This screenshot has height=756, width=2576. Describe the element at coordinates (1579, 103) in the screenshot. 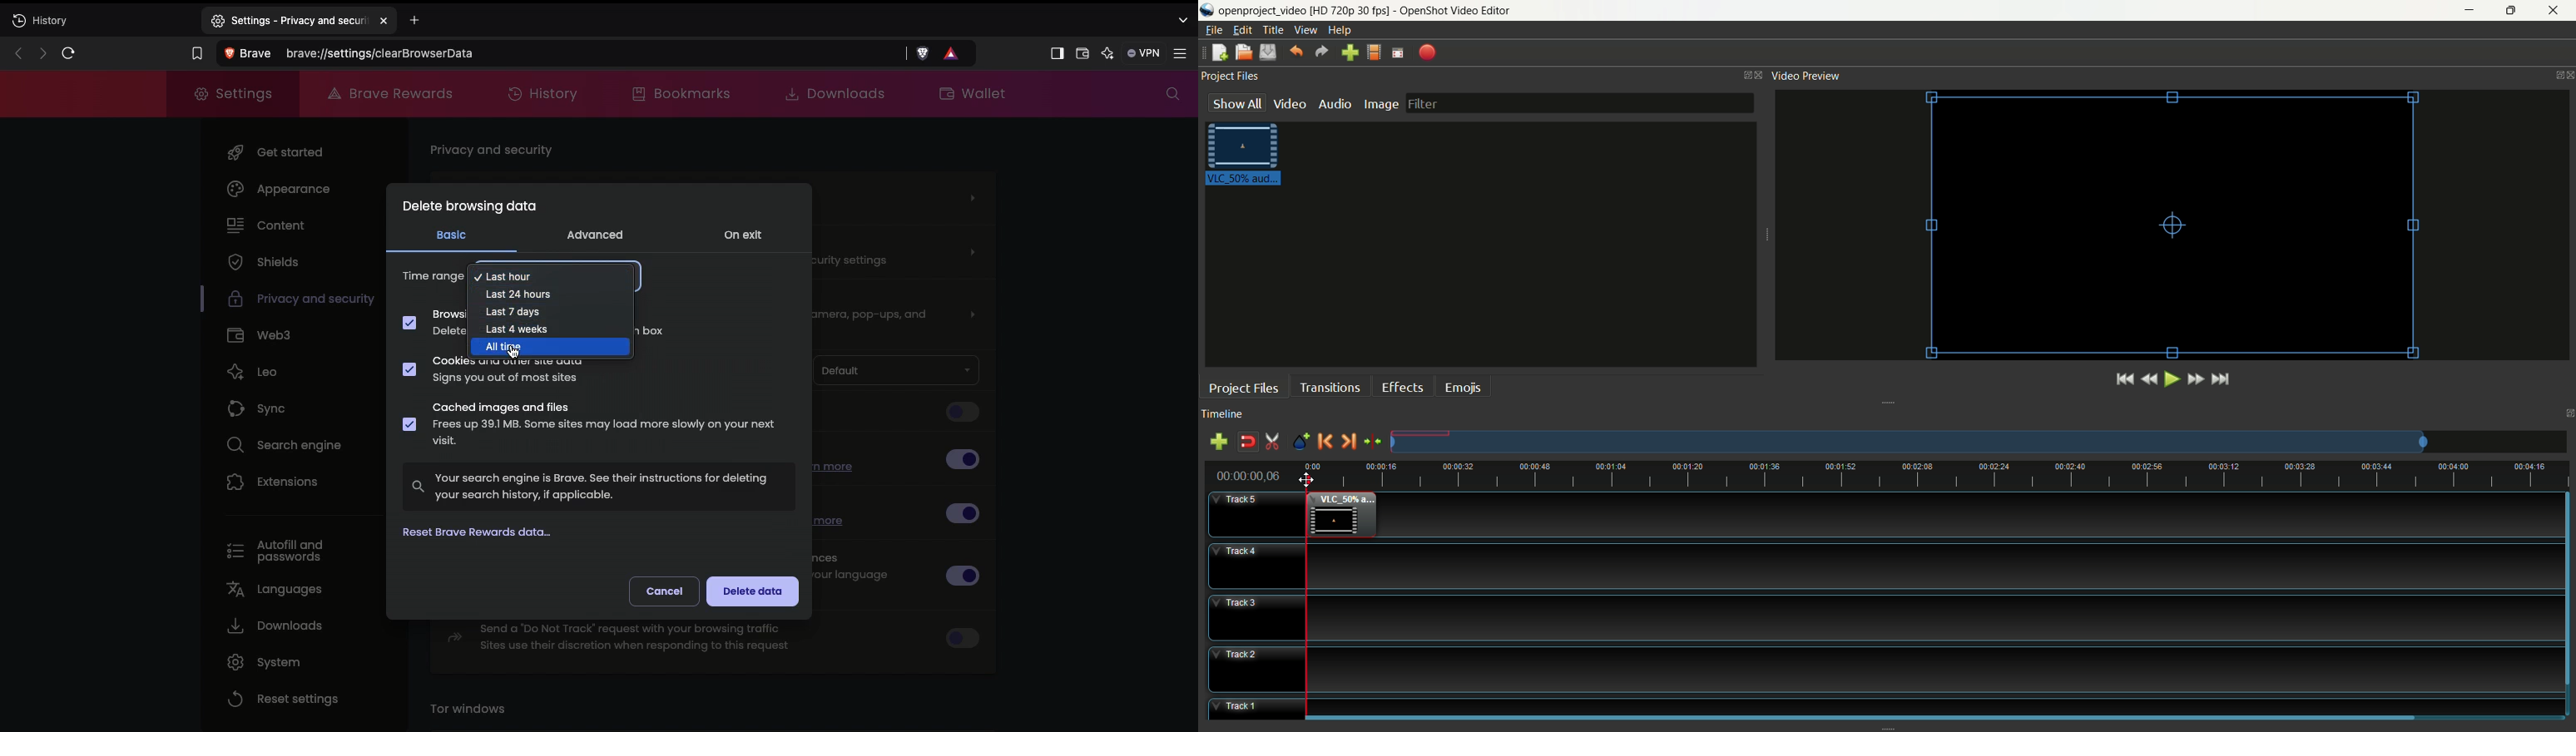

I see `filter` at that location.